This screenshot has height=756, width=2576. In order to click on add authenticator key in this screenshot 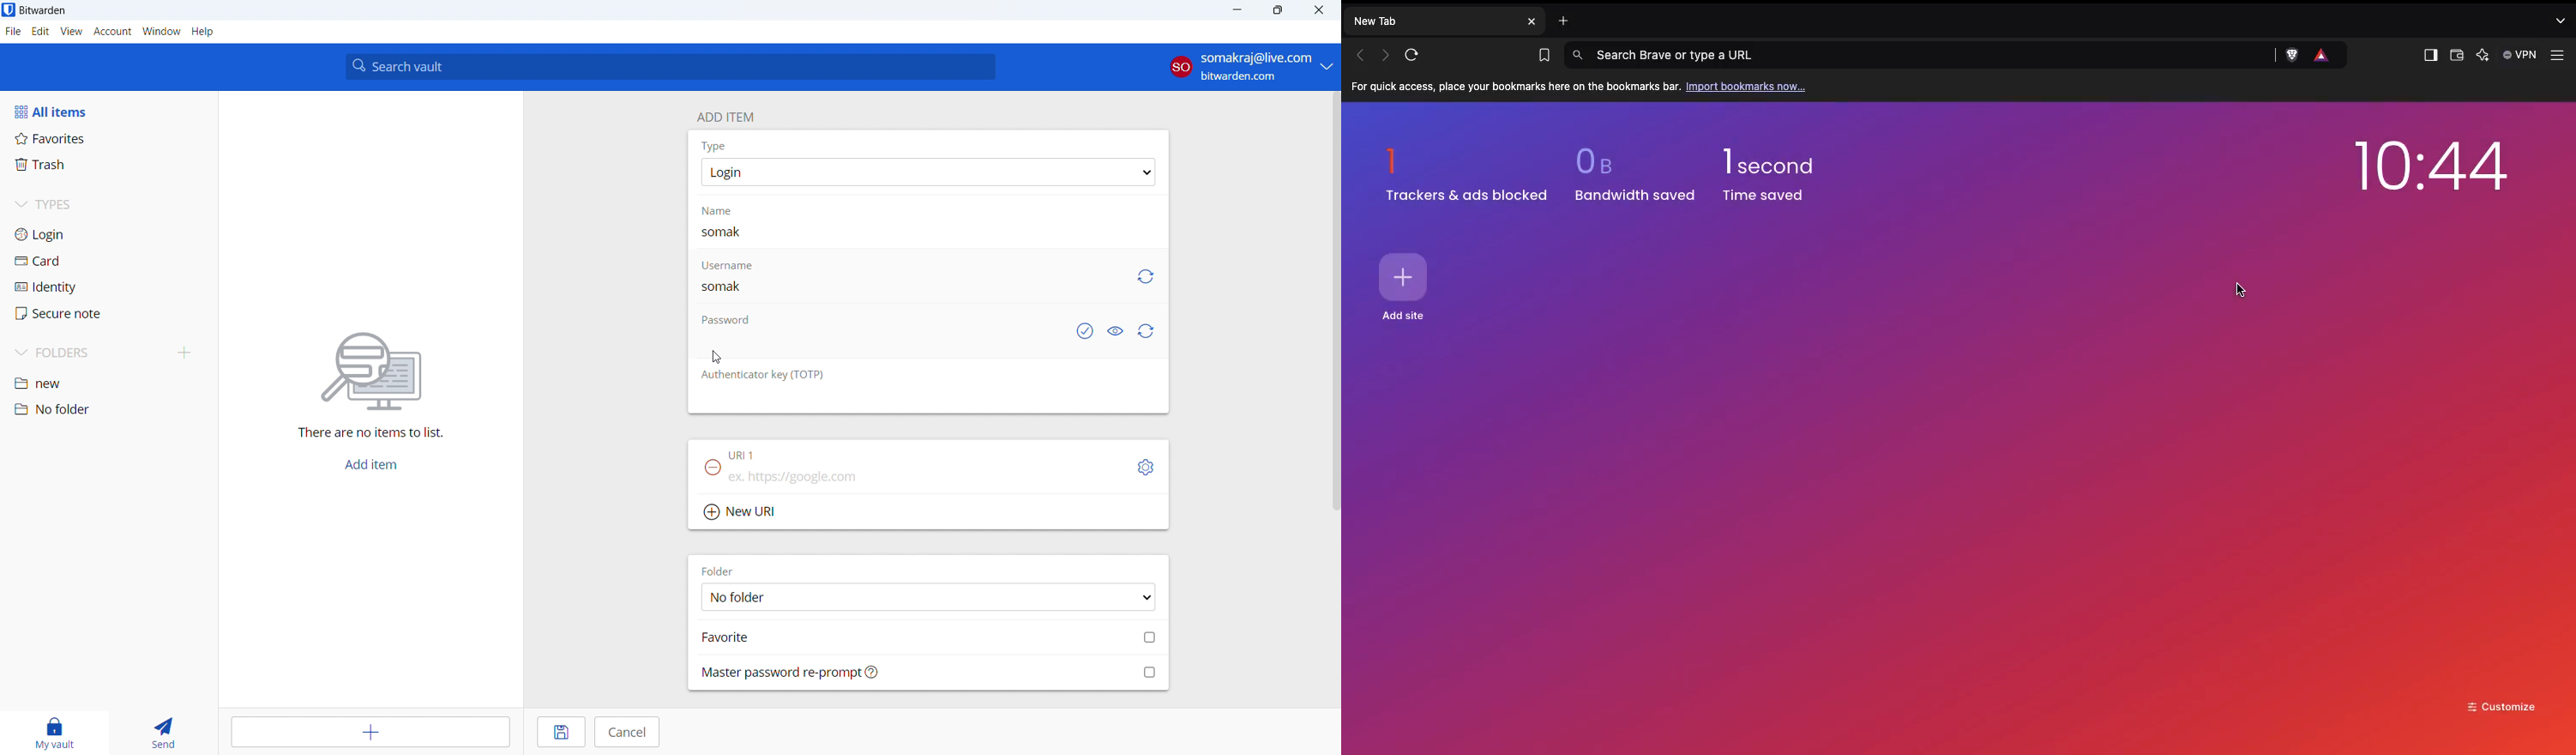, I will do `click(928, 401)`.